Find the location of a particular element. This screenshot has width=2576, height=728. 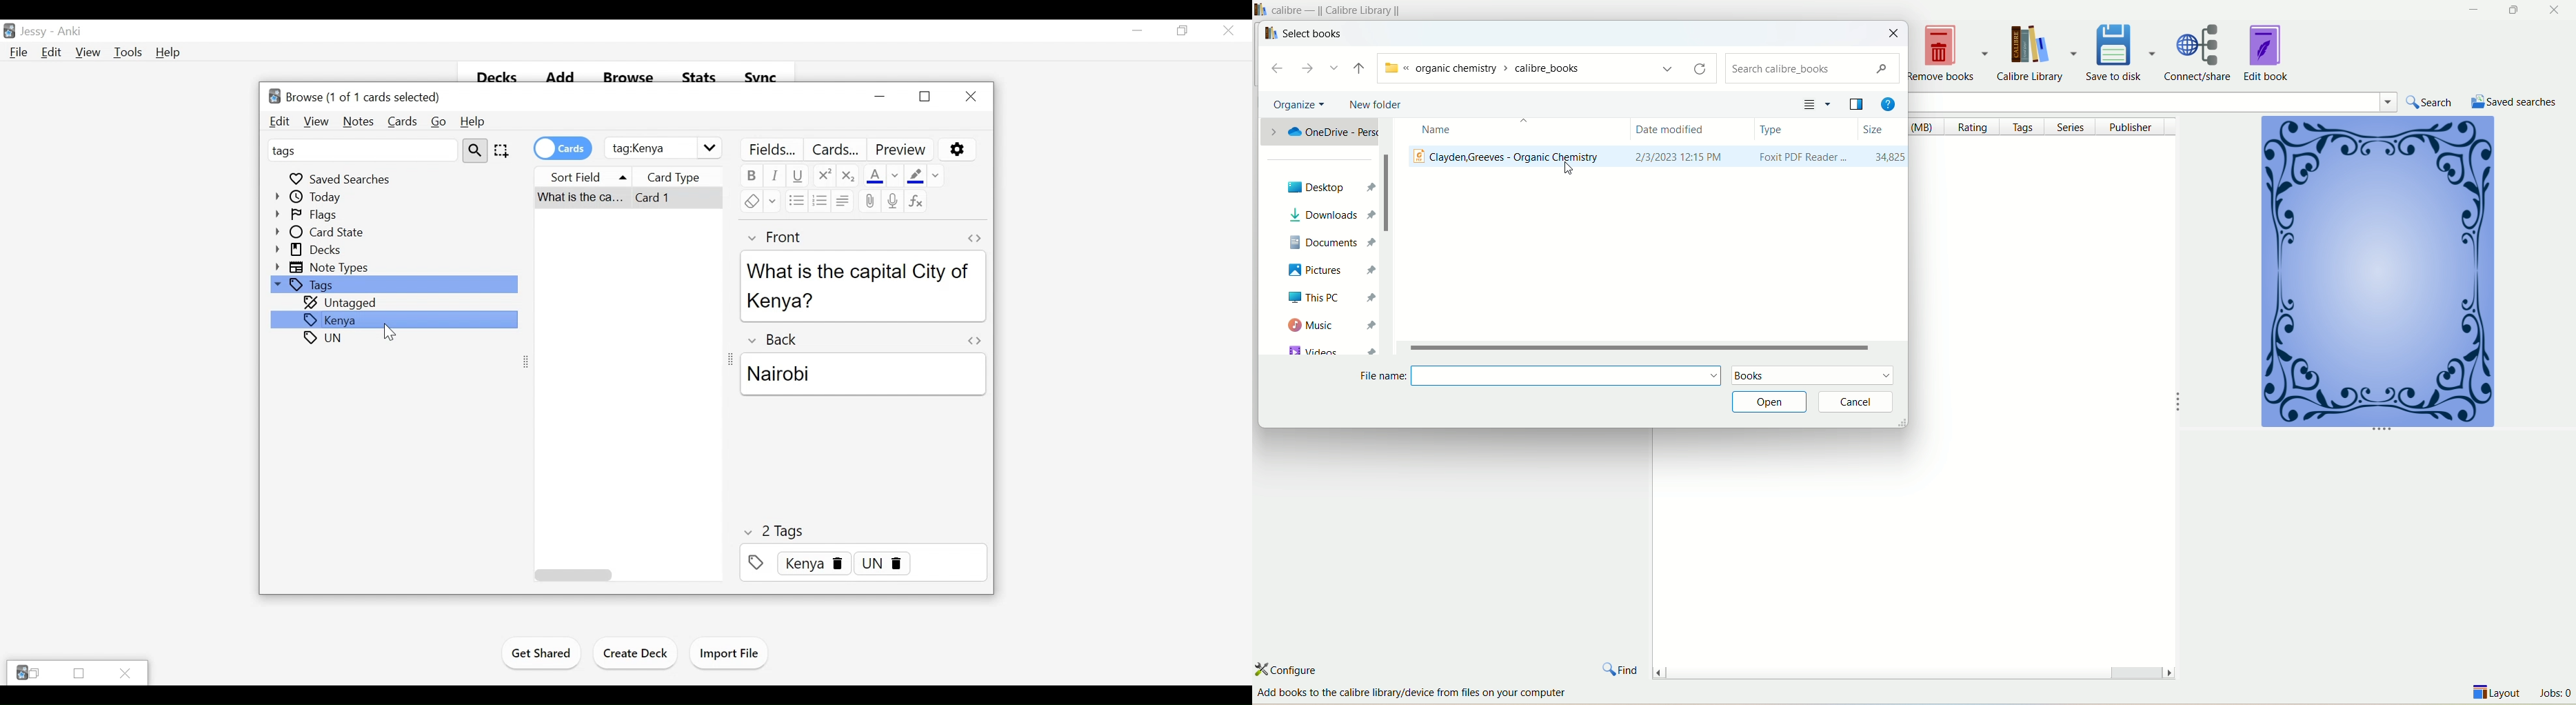

Curso is located at coordinates (390, 333).